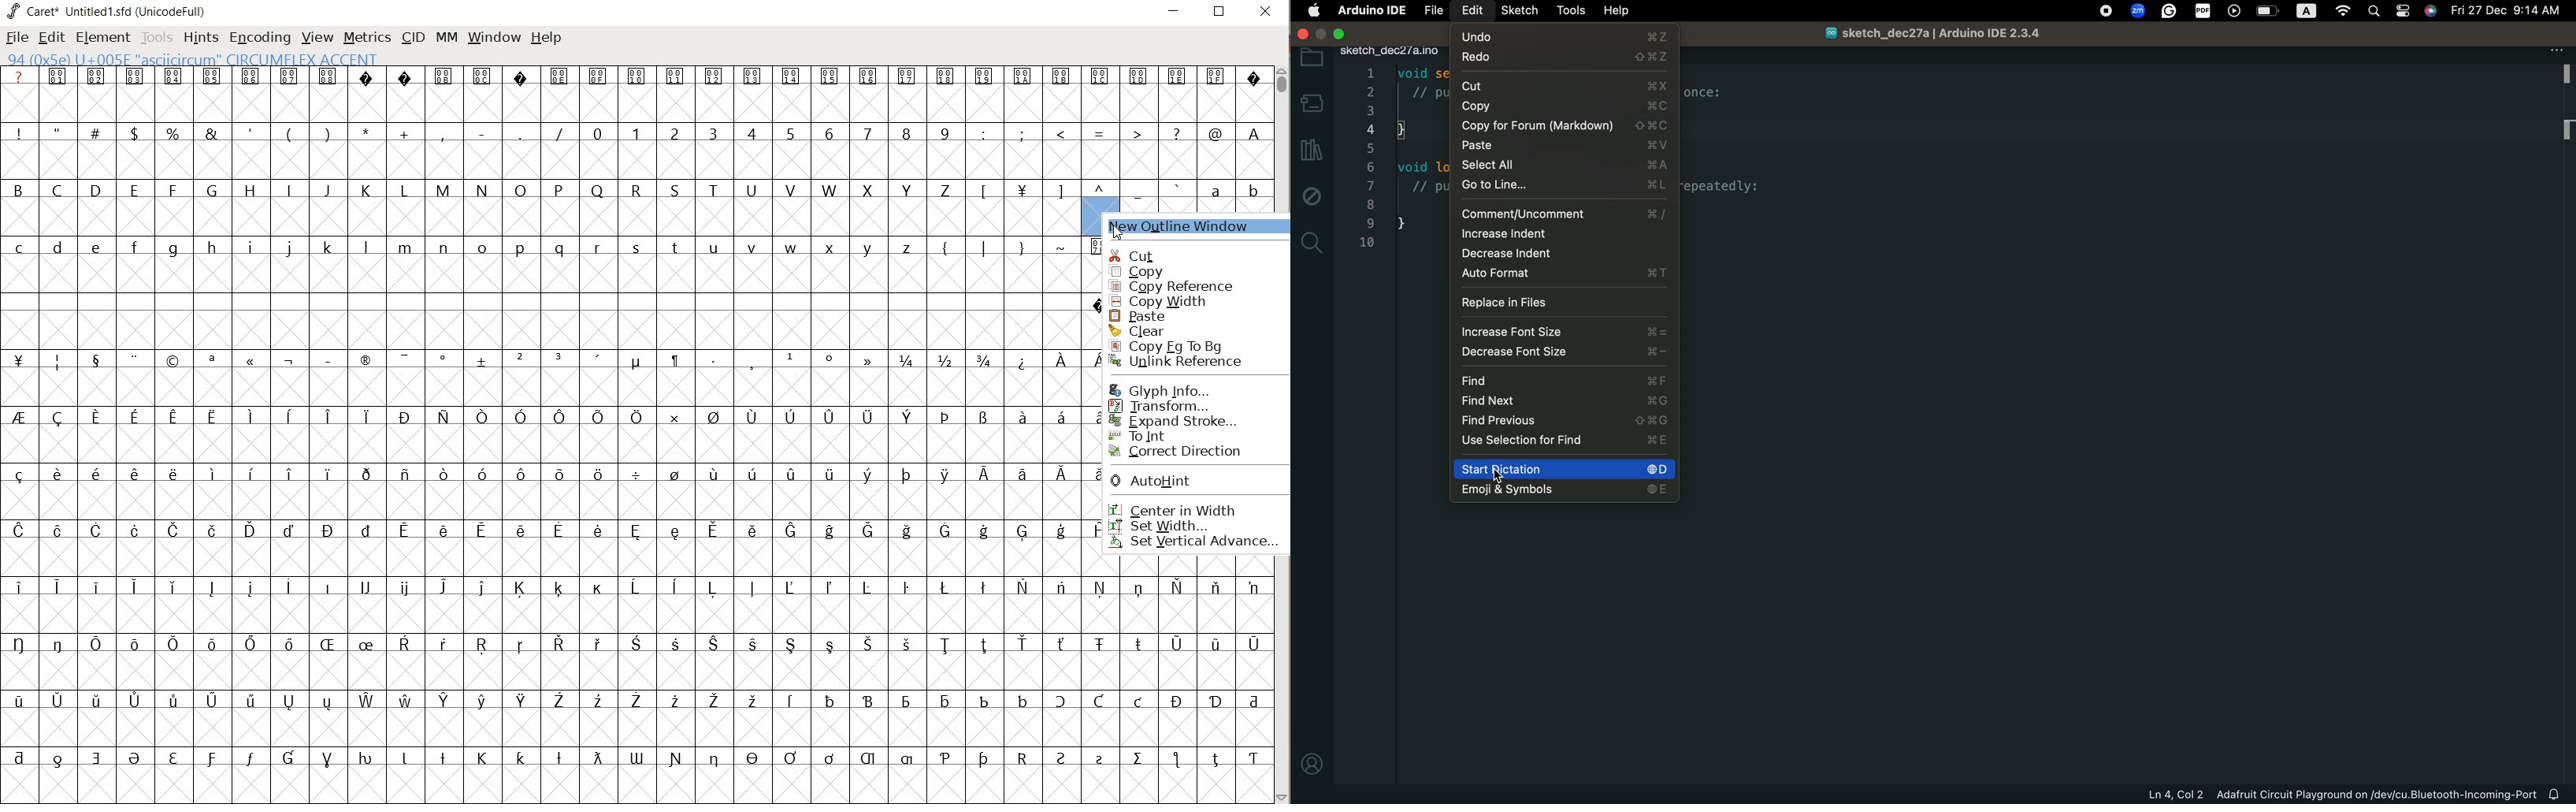 This screenshot has width=2576, height=812. I want to click on profile, so click(1309, 765).